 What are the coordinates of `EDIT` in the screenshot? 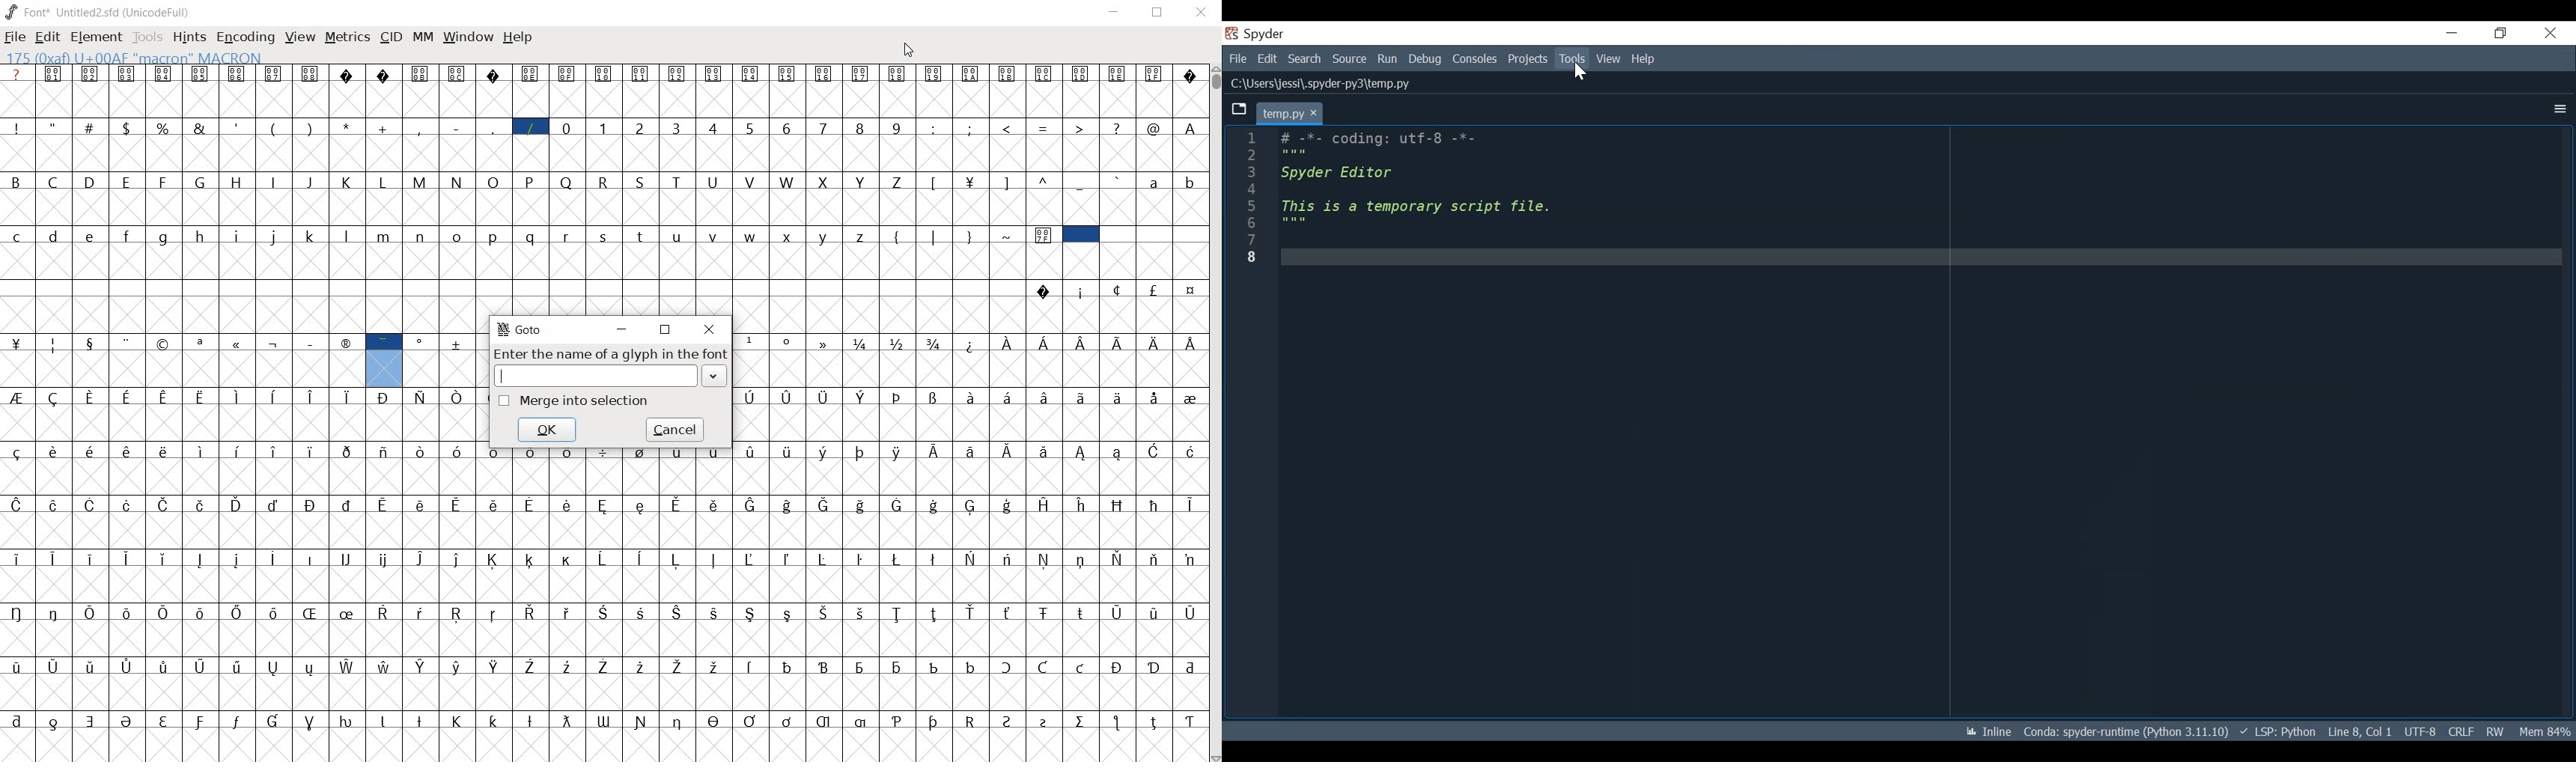 It's located at (47, 37).